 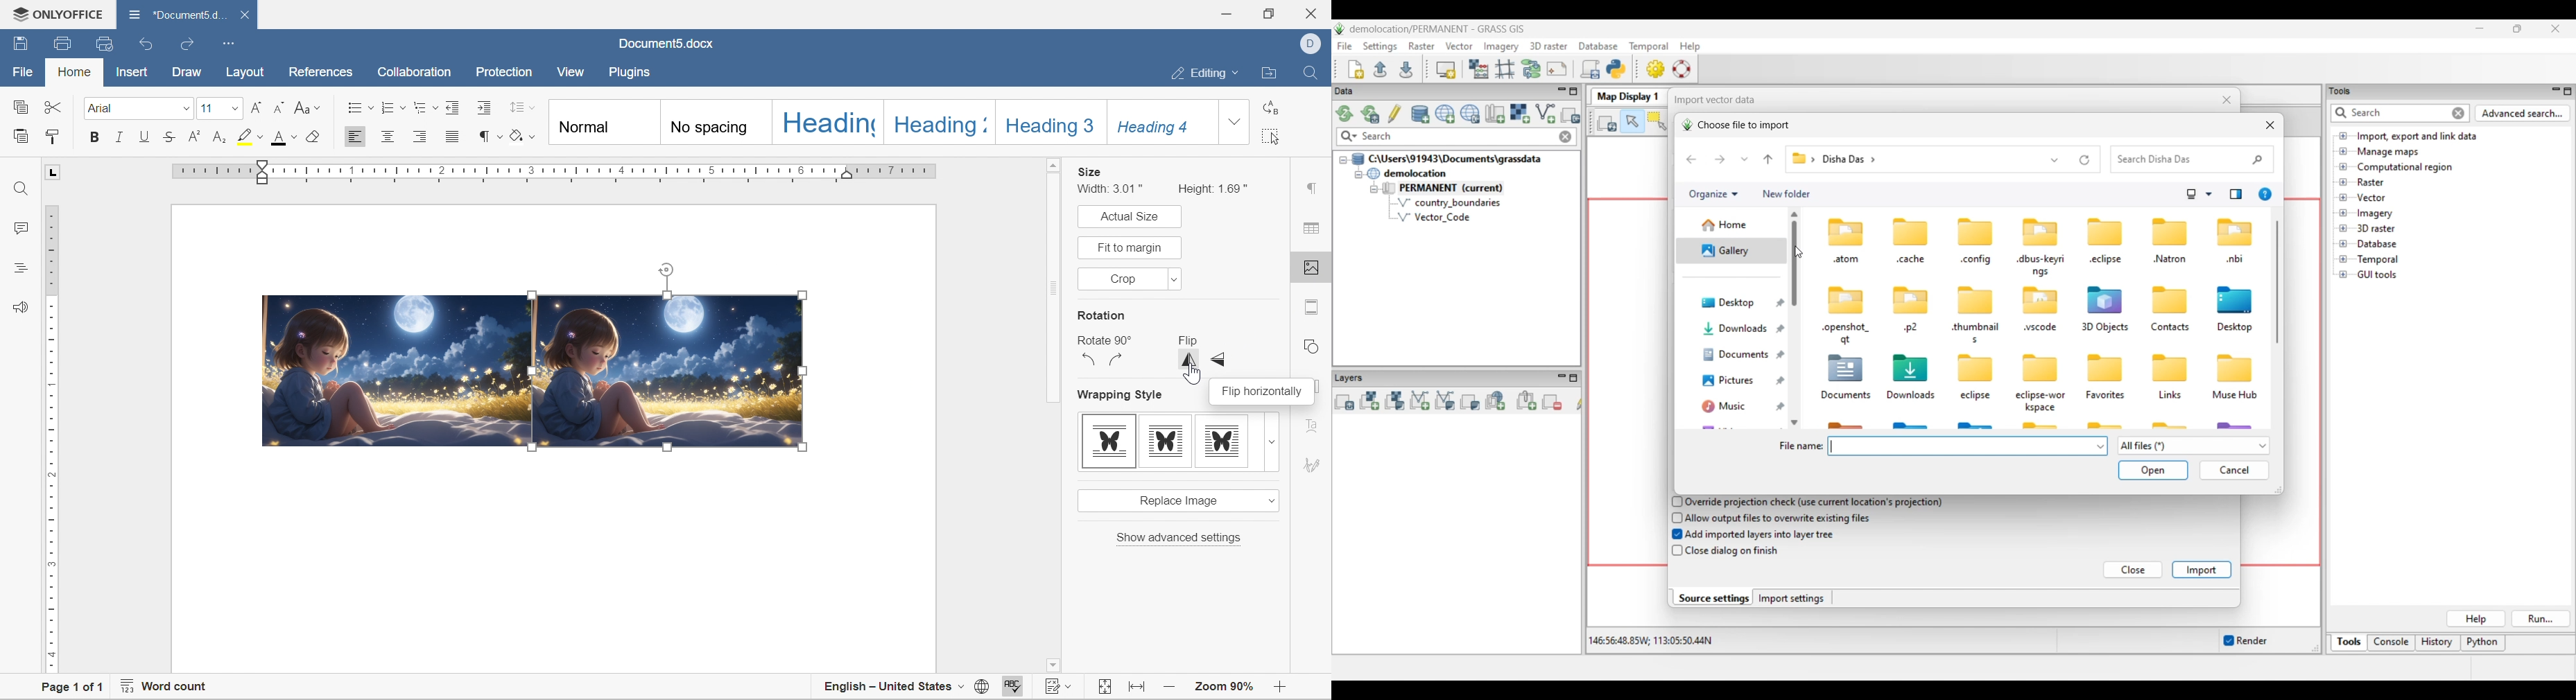 I want to click on Click to open files under Vector, so click(x=2344, y=198).